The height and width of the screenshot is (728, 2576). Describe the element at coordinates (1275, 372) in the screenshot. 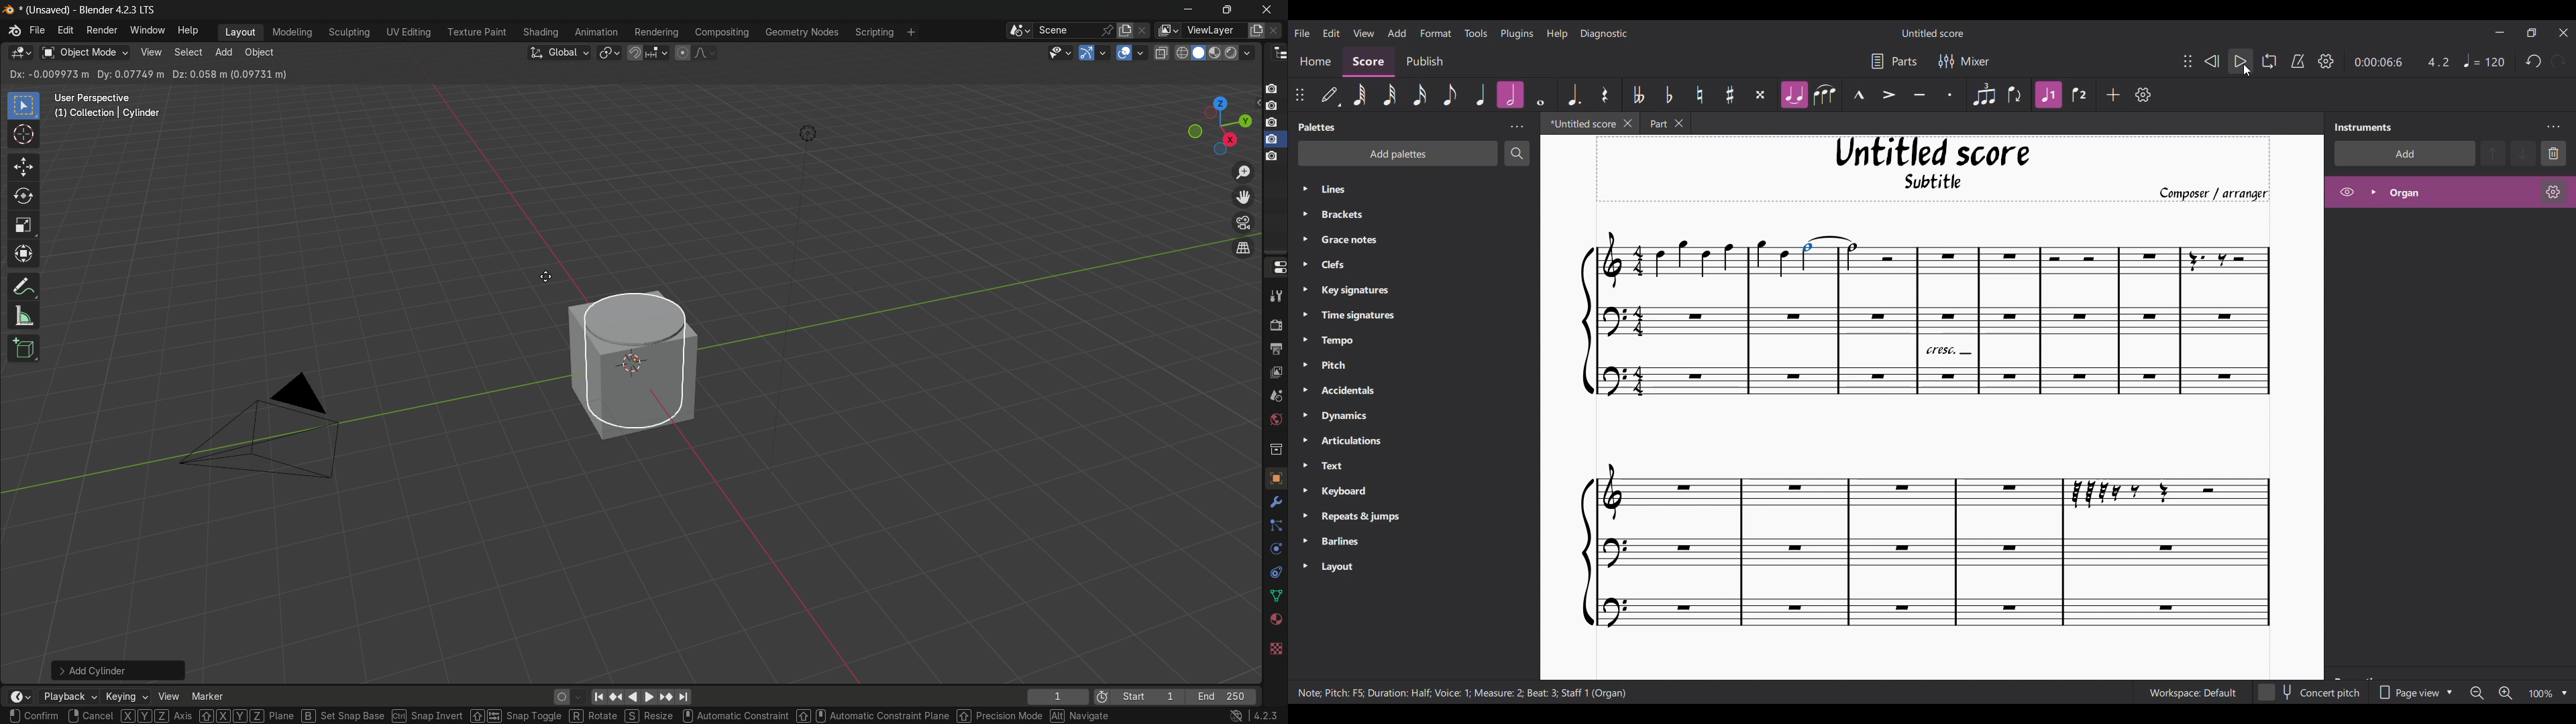

I see `view layer` at that location.